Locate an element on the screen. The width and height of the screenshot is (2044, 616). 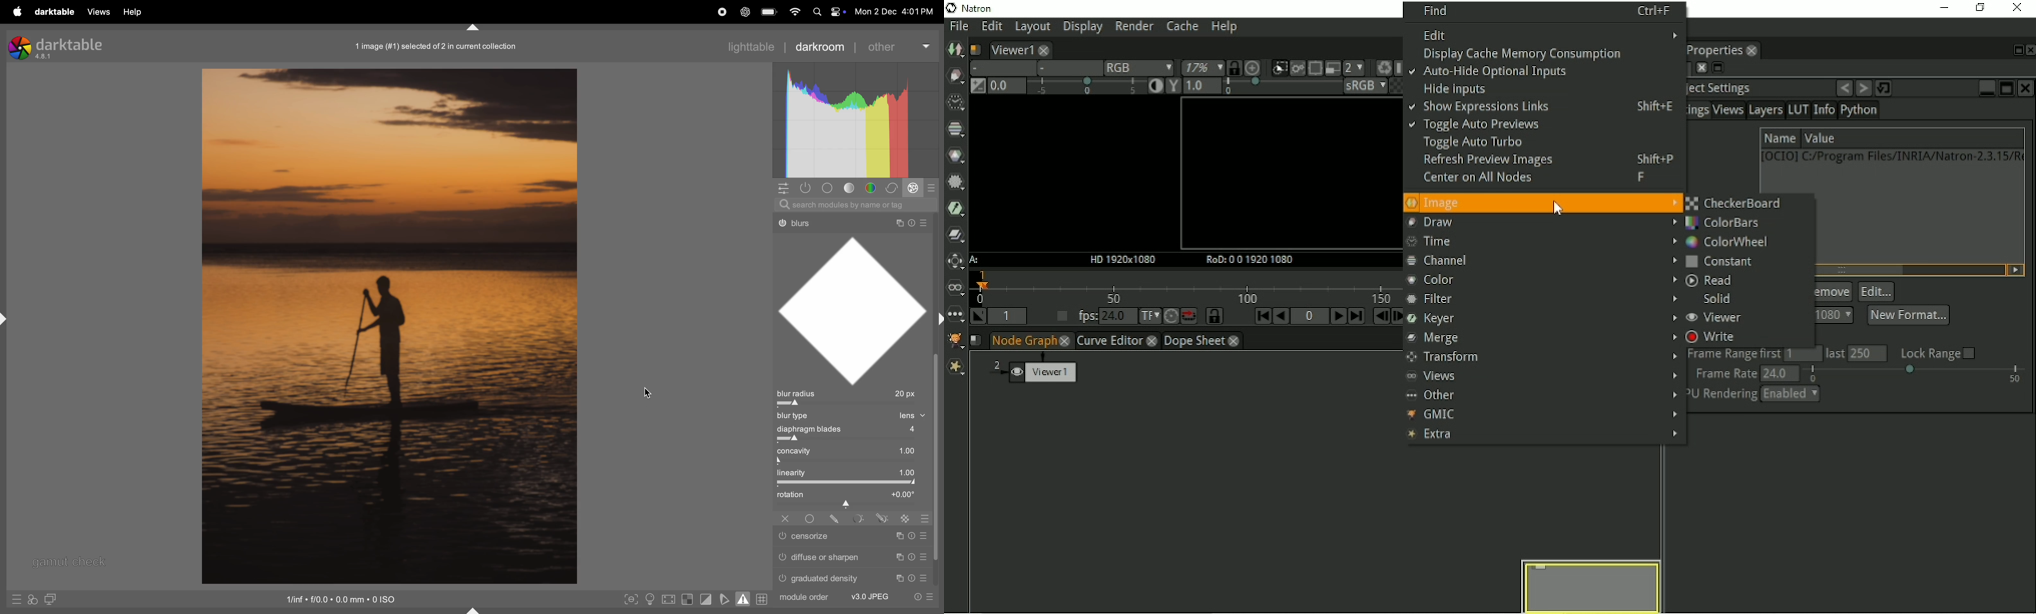
toggle bar is located at coordinates (854, 405).